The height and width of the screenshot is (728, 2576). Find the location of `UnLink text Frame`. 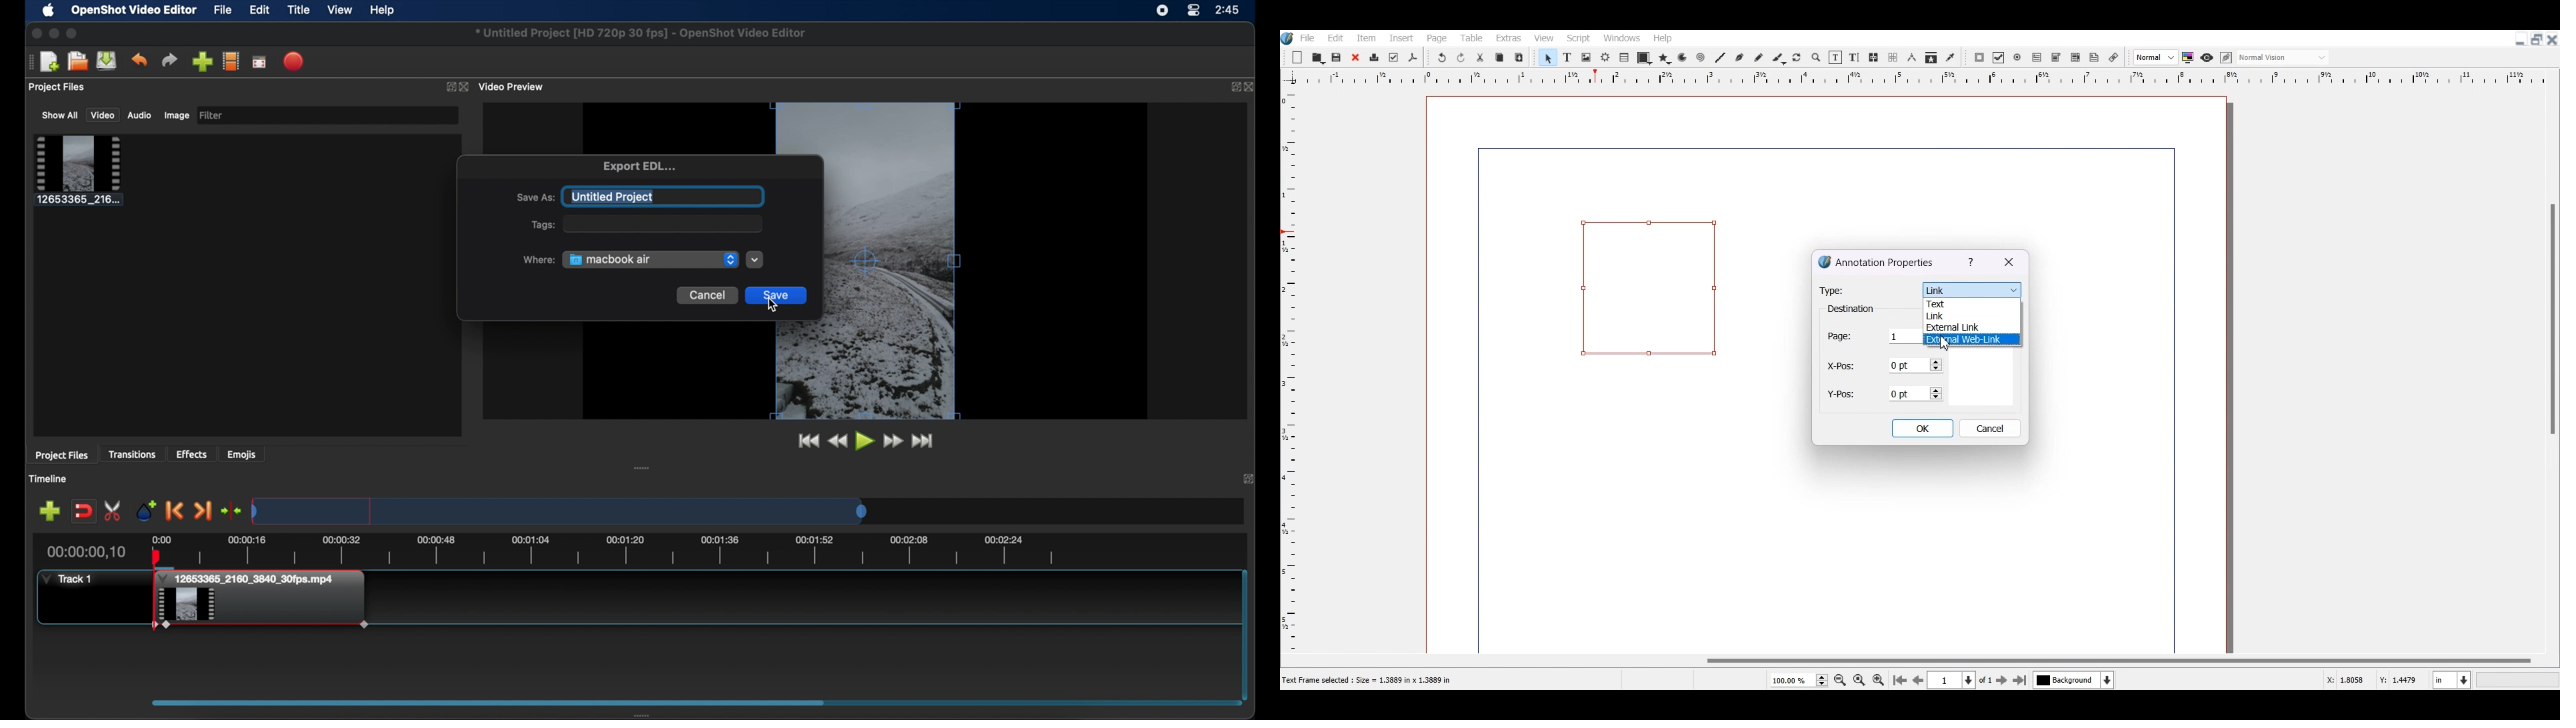

UnLink text Frame is located at coordinates (1893, 58).